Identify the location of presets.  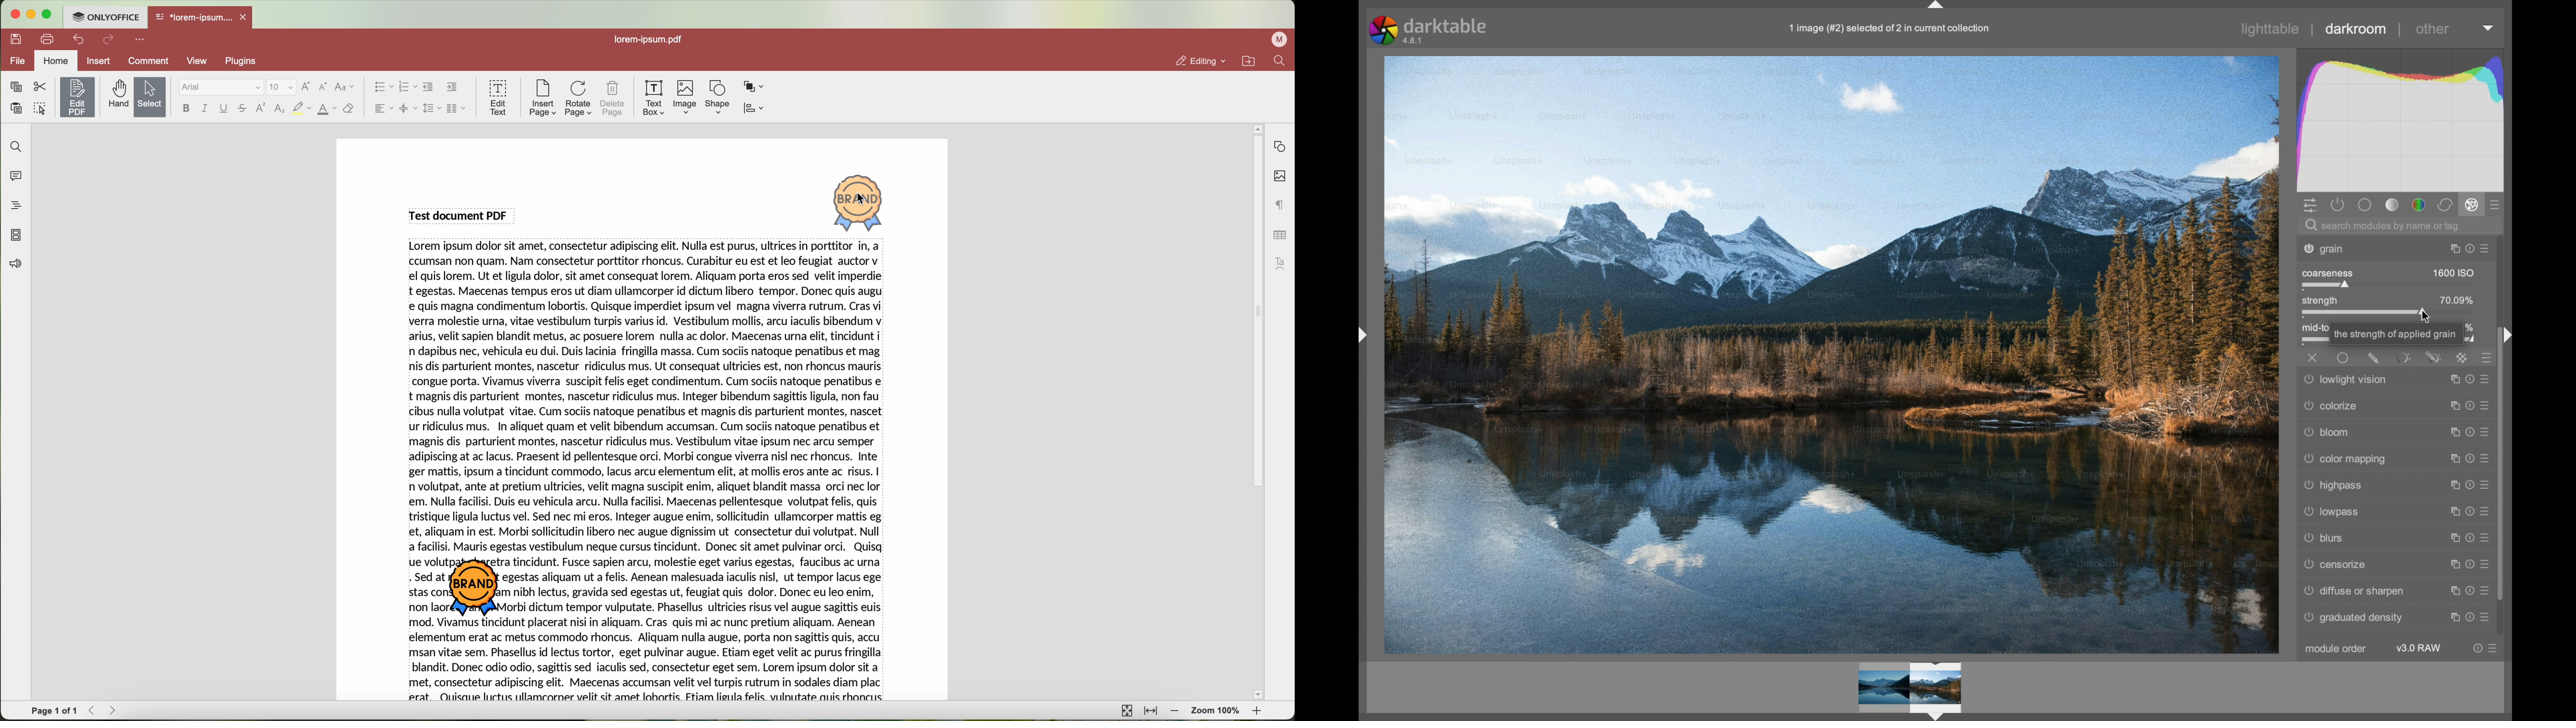
(2490, 619).